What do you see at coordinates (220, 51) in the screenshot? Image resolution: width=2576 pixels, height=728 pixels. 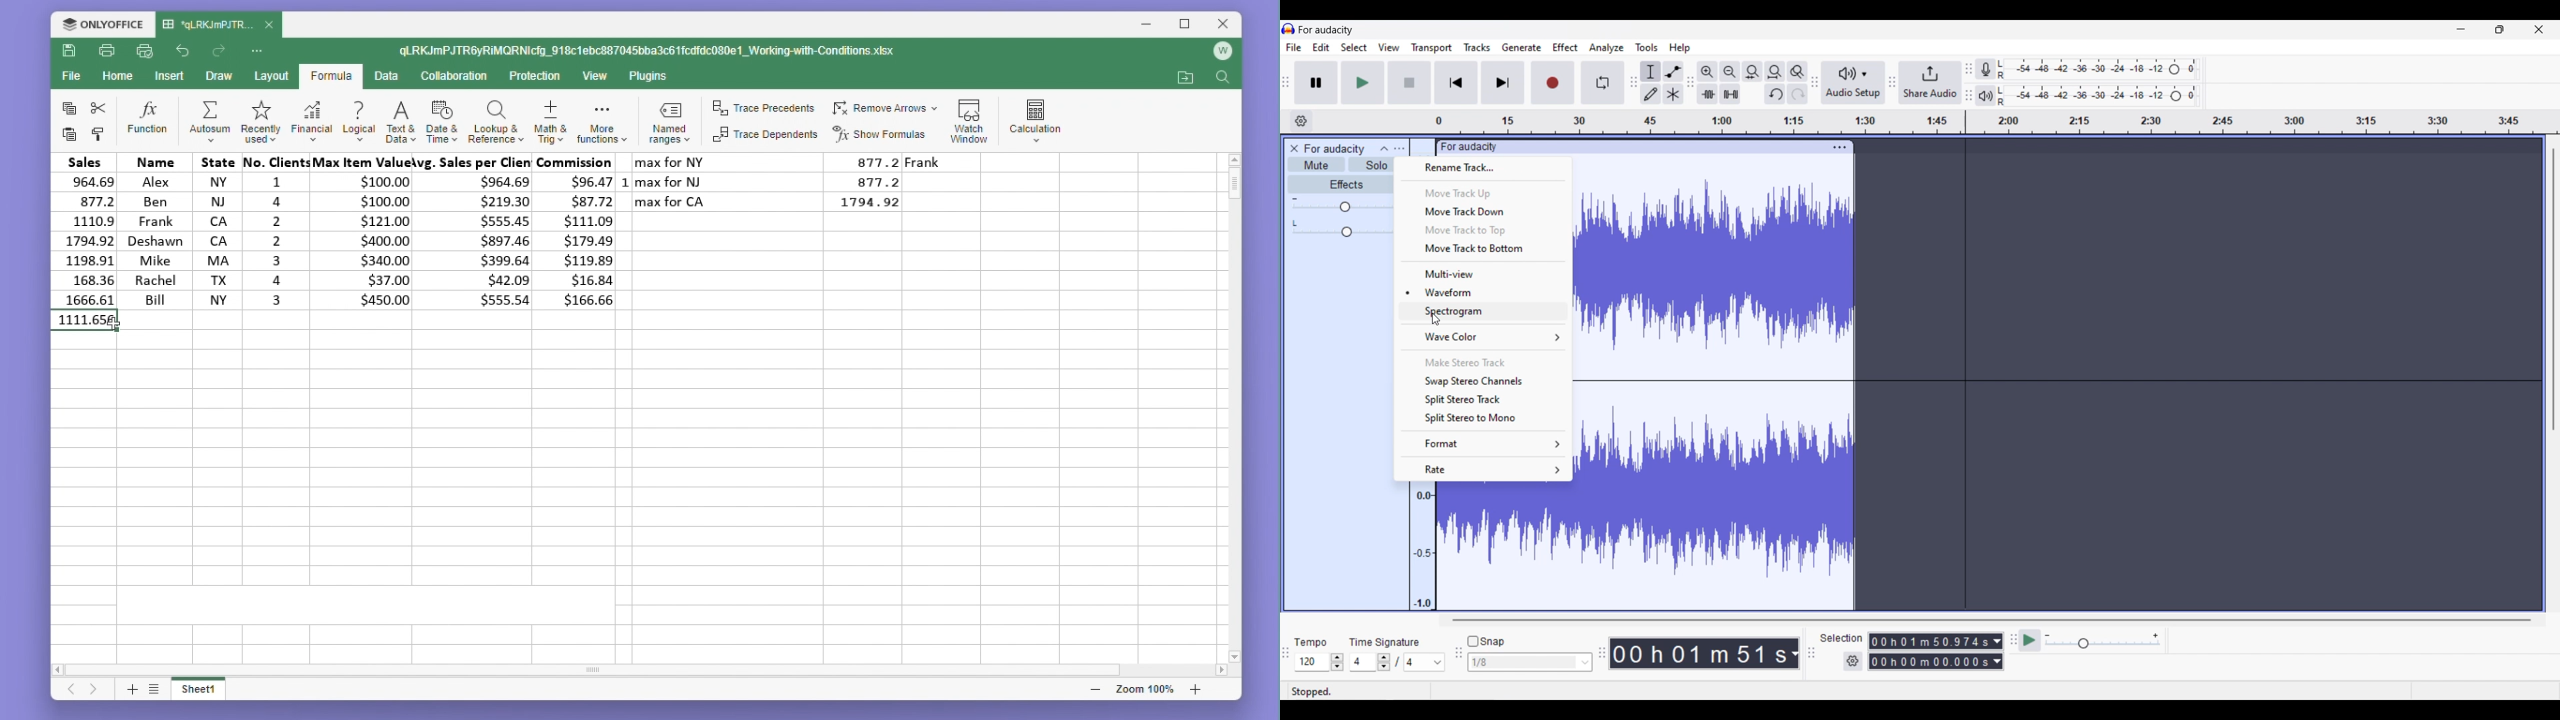 I see `Redo` at bounding box center [220, 51].